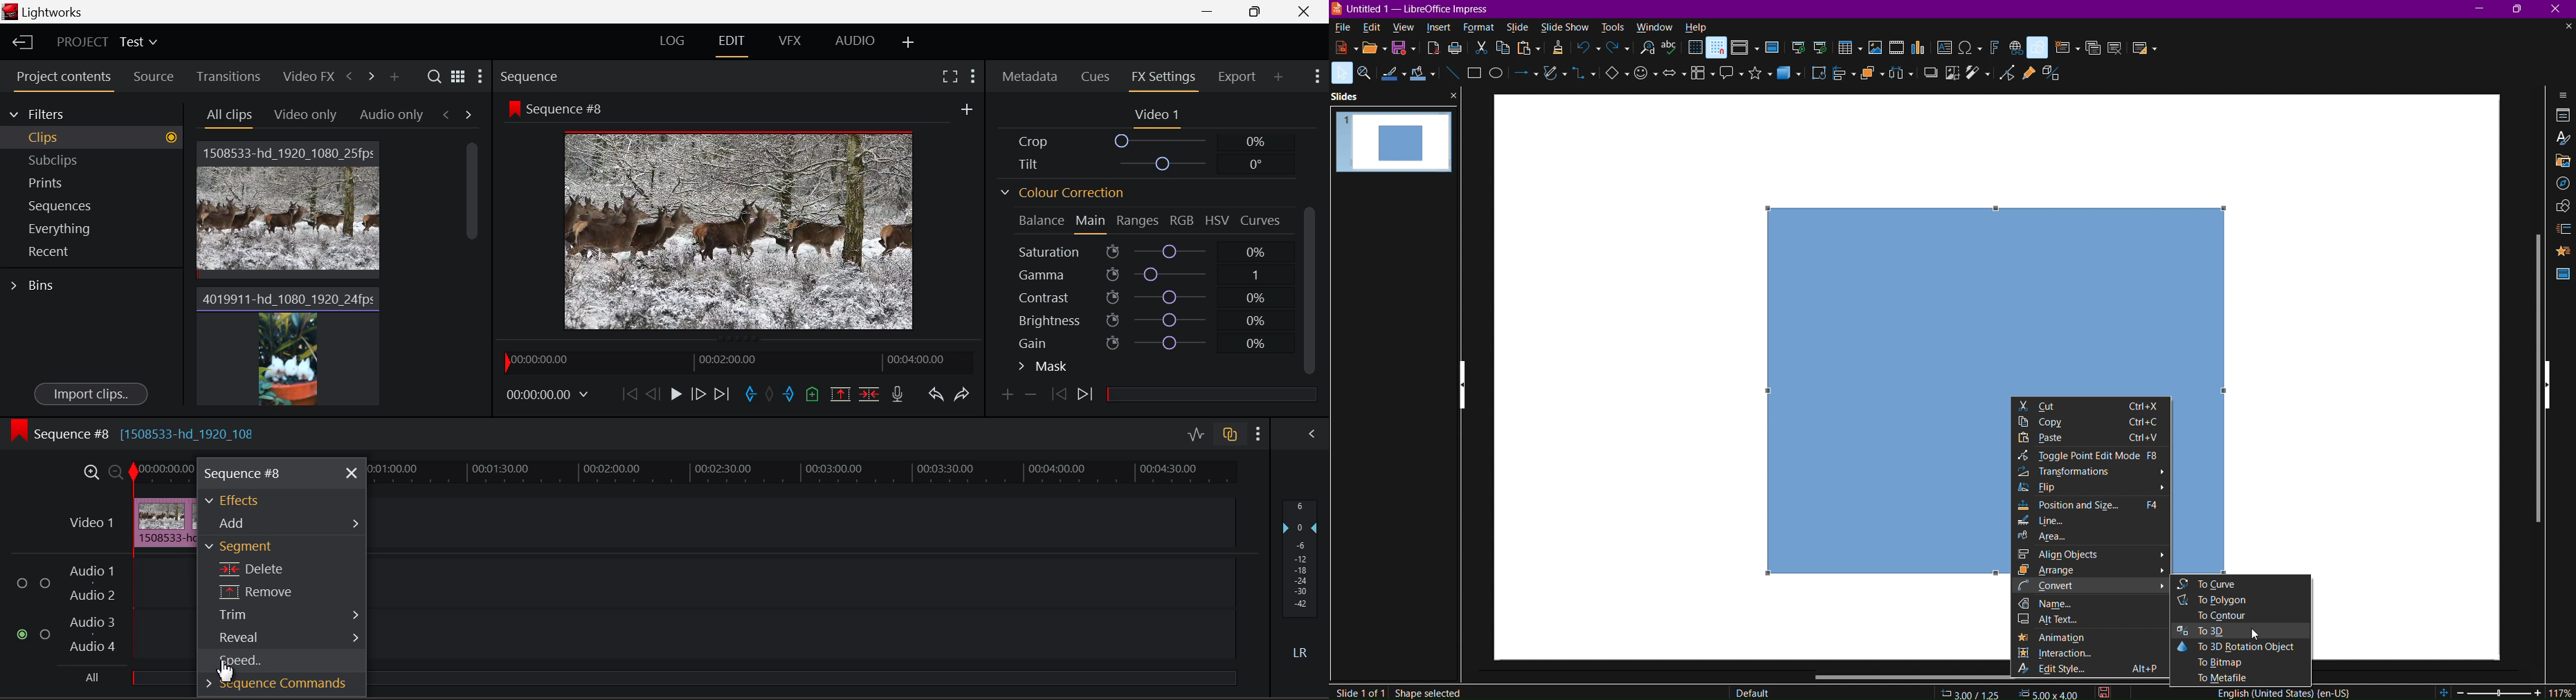  What do you see at coordinates (1371, 49) in the screenshot?
I see `Open` at bounding box center [1371, 49].